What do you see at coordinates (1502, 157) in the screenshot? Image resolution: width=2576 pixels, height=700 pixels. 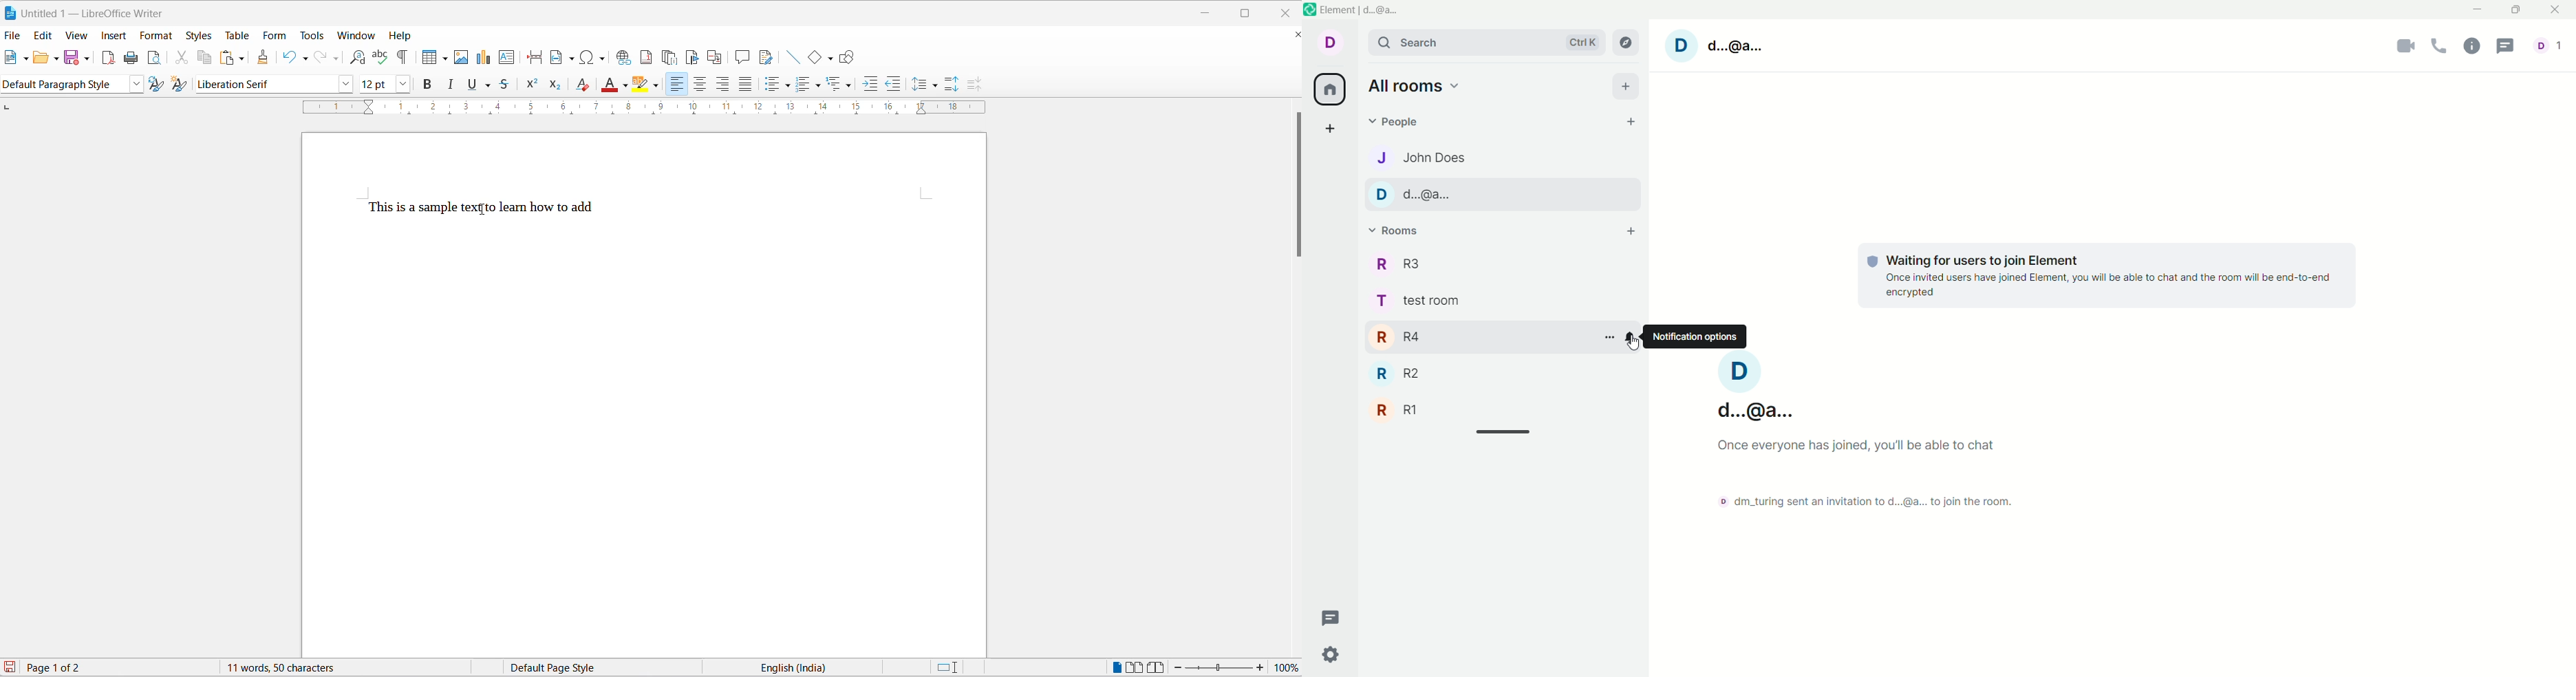 I see `John Does, chat 1` at bounding box center [1502, 157].